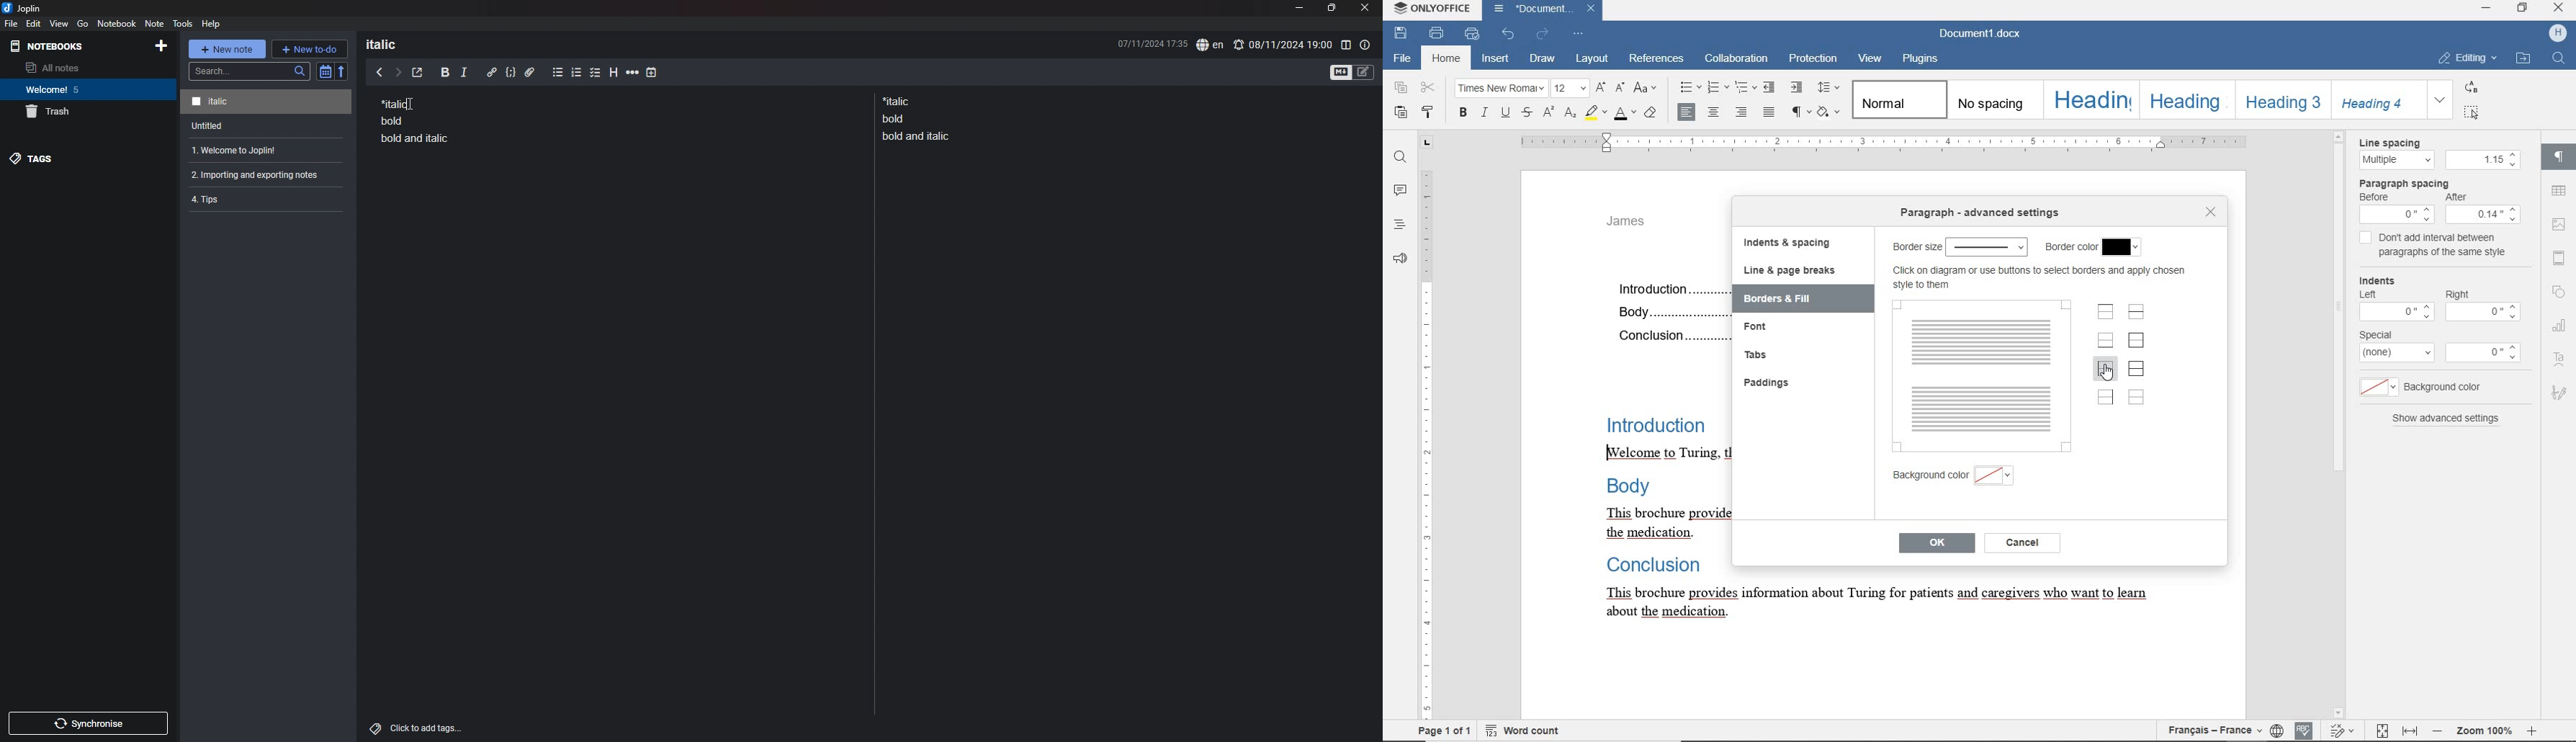 The width and height of the screenshot is (2576, 756). Describe the element at coordinates (2376, 99) in the screenshot. I see `heading 4` at that location.